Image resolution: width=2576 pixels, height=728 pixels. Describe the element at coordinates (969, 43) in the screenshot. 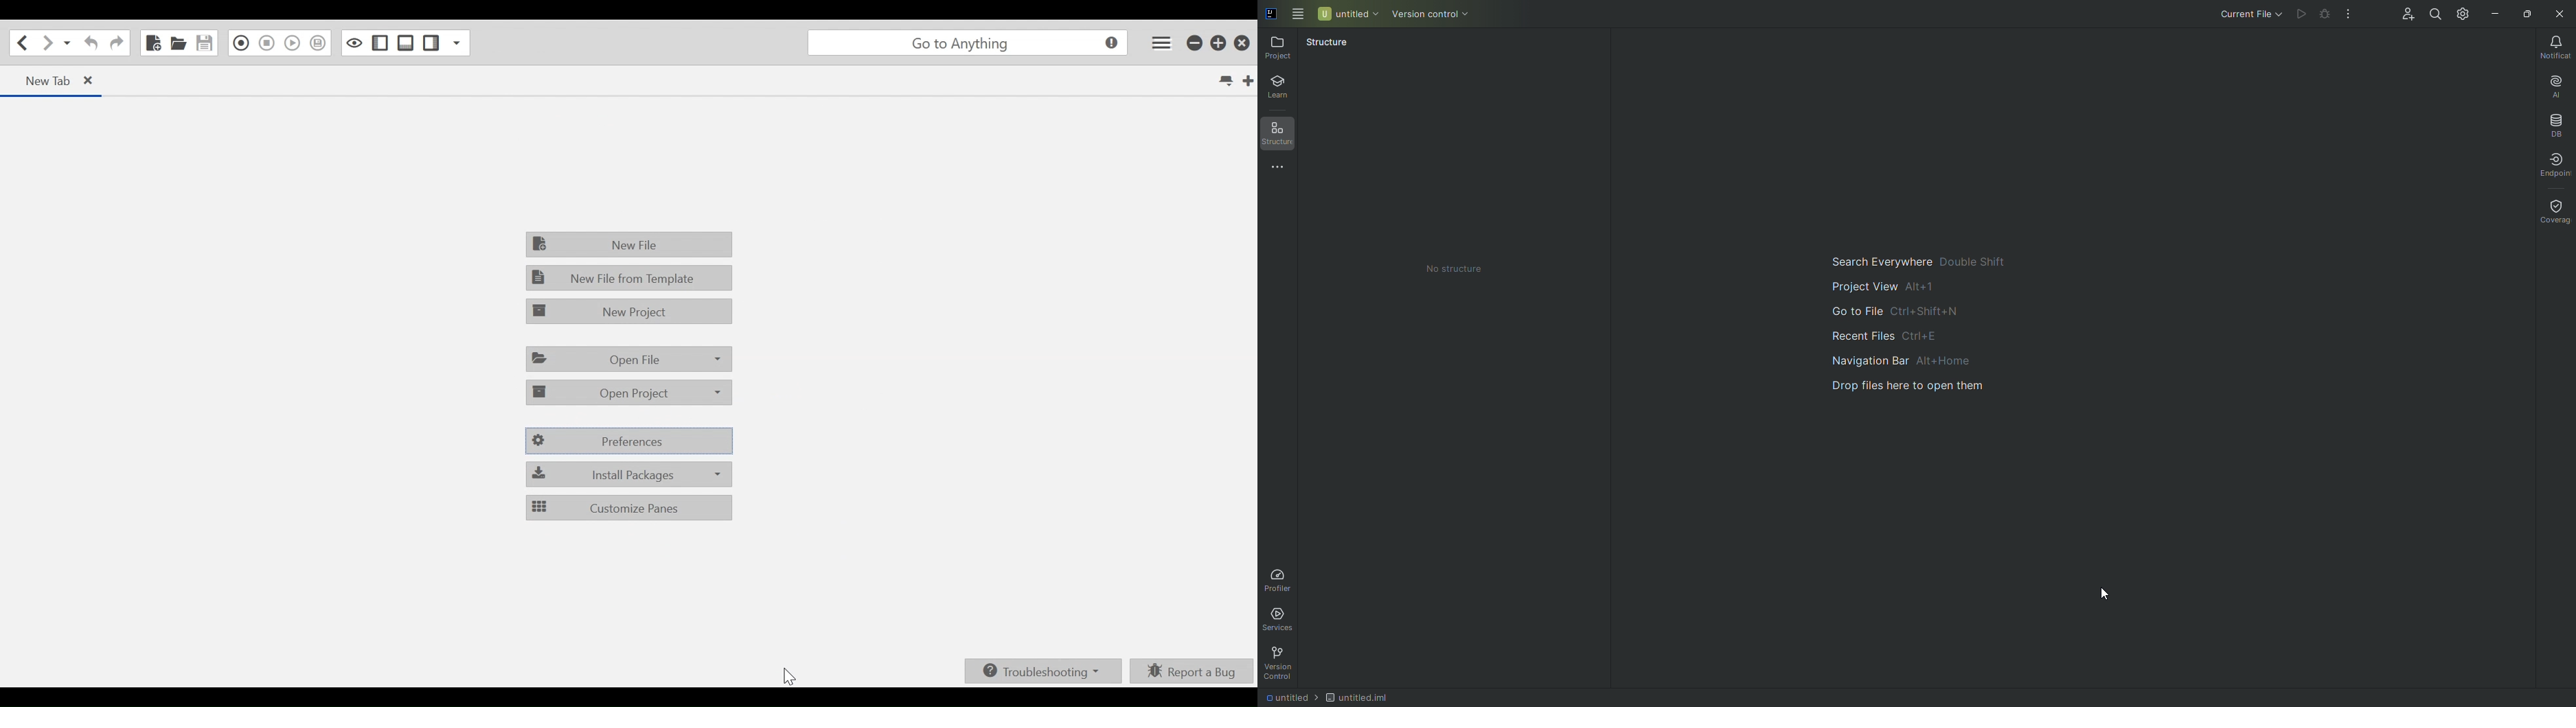

I see `Application menu` at that location.